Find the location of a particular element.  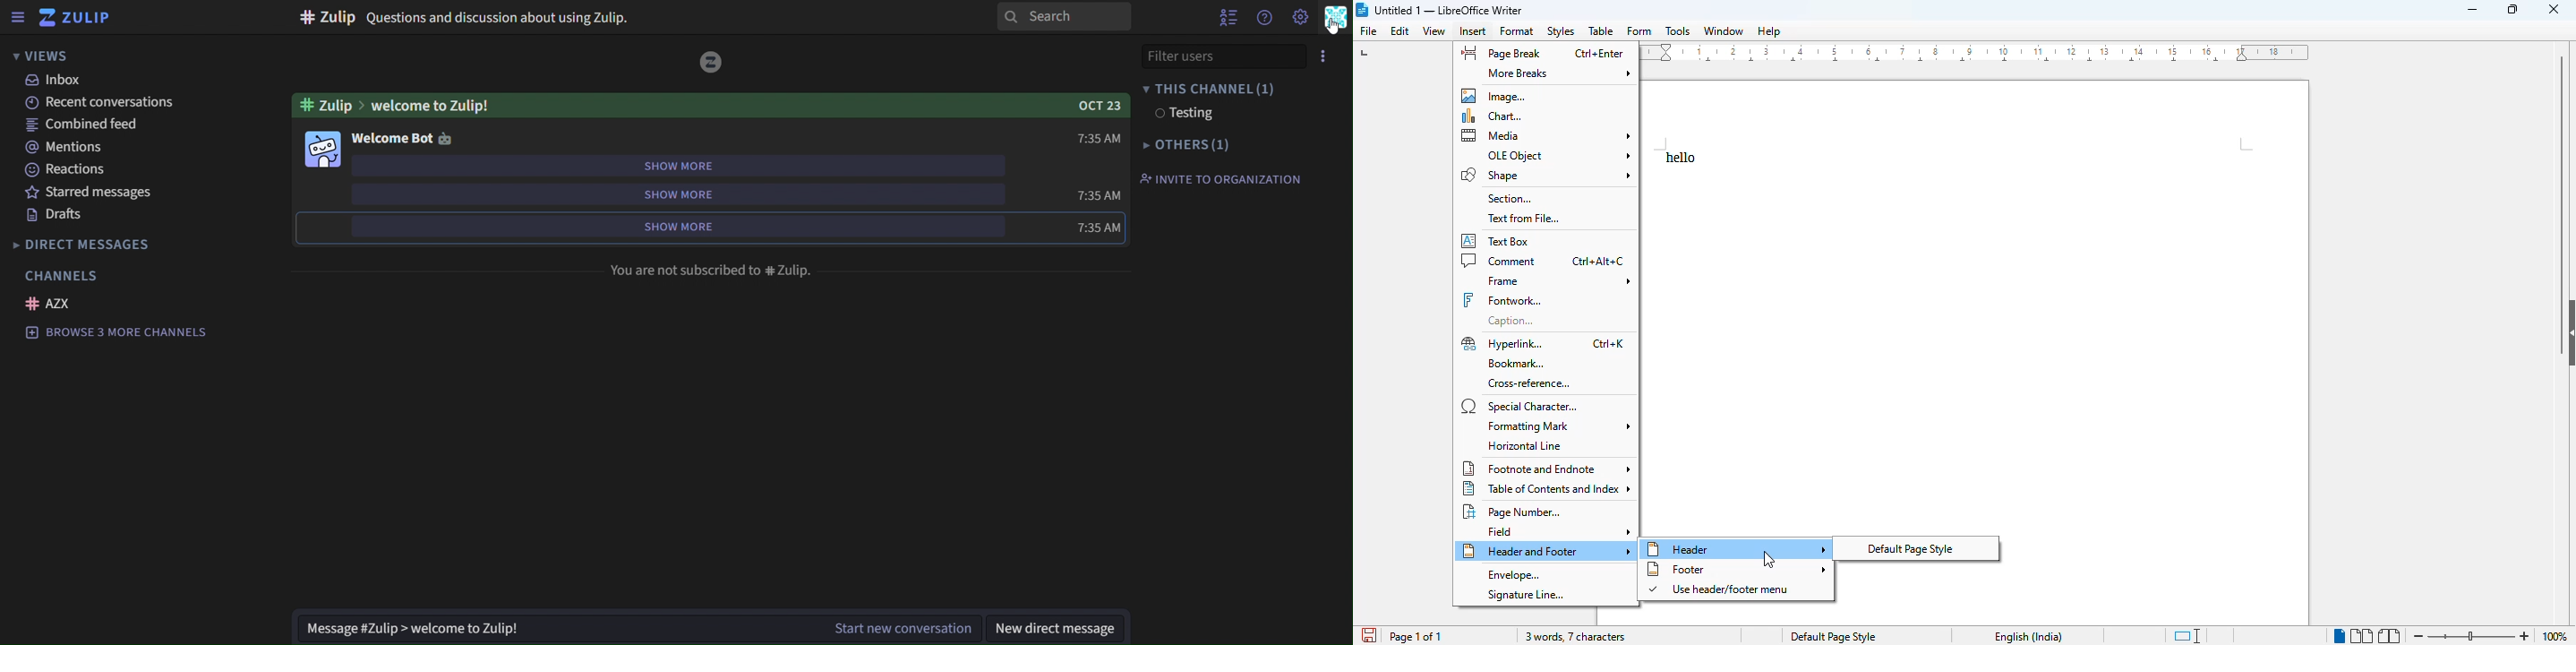

zoom in or zoom out bar is located at coordinates (2470, 636).